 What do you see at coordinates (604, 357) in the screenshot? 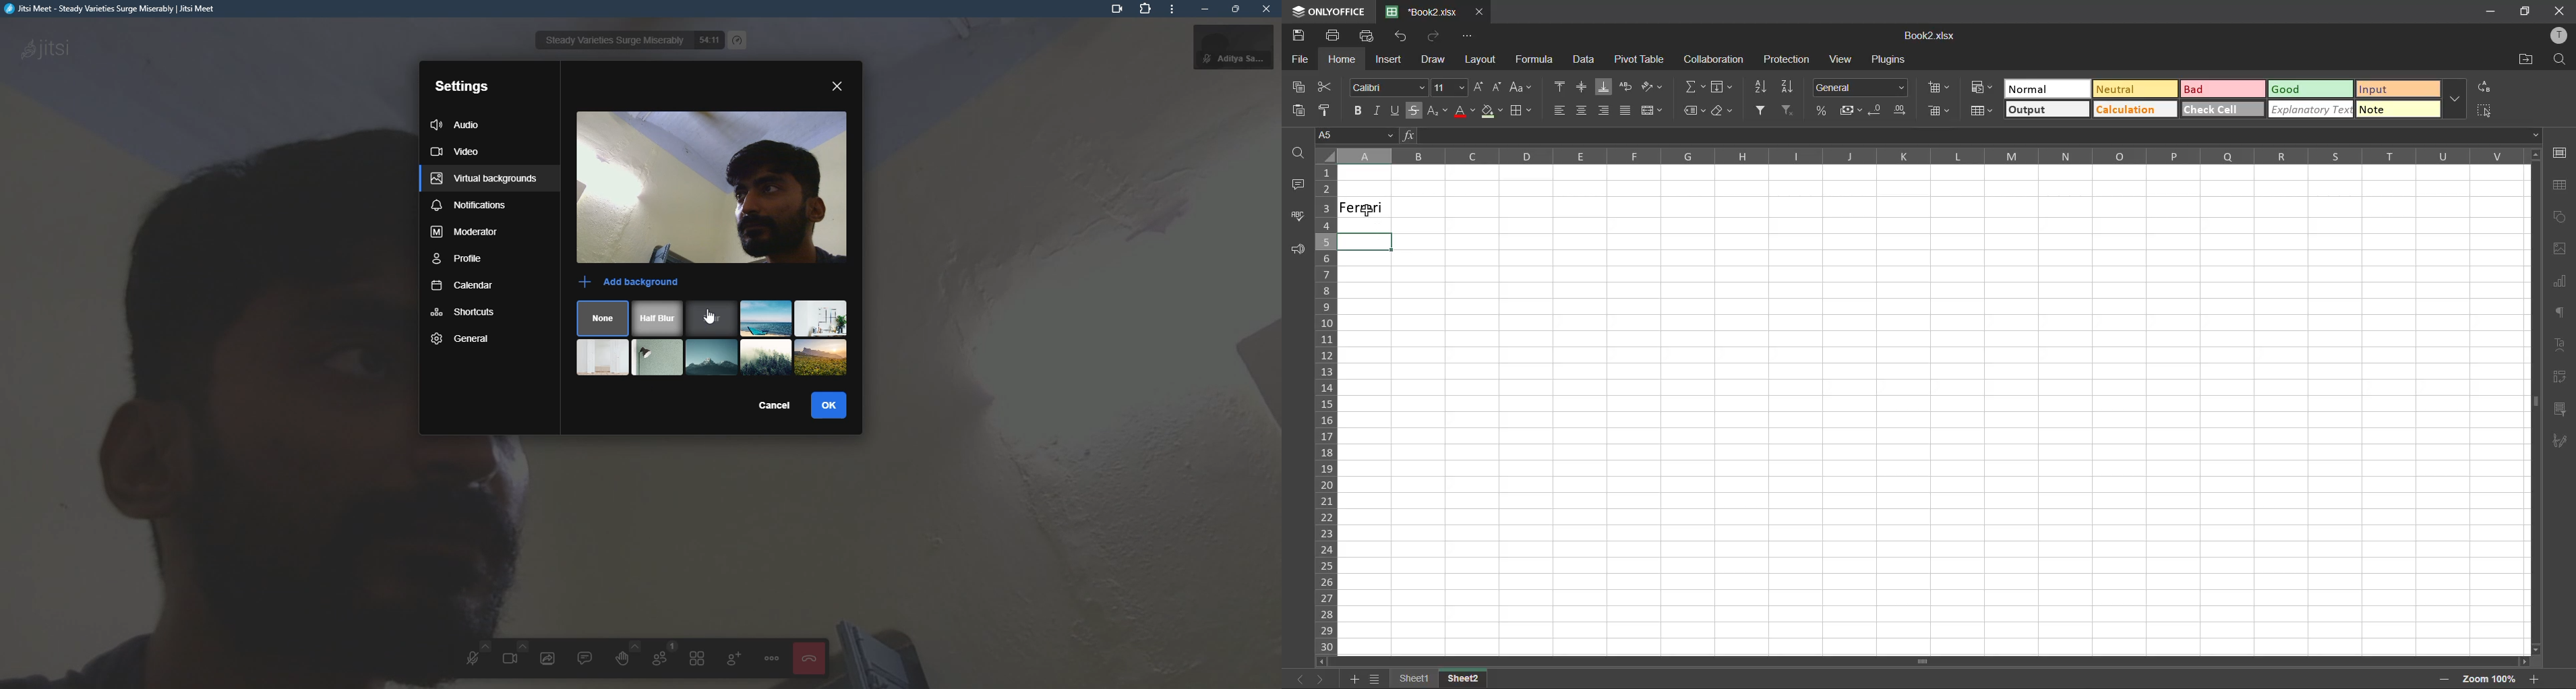
I see `scenery` at bounding box center [604, 357].